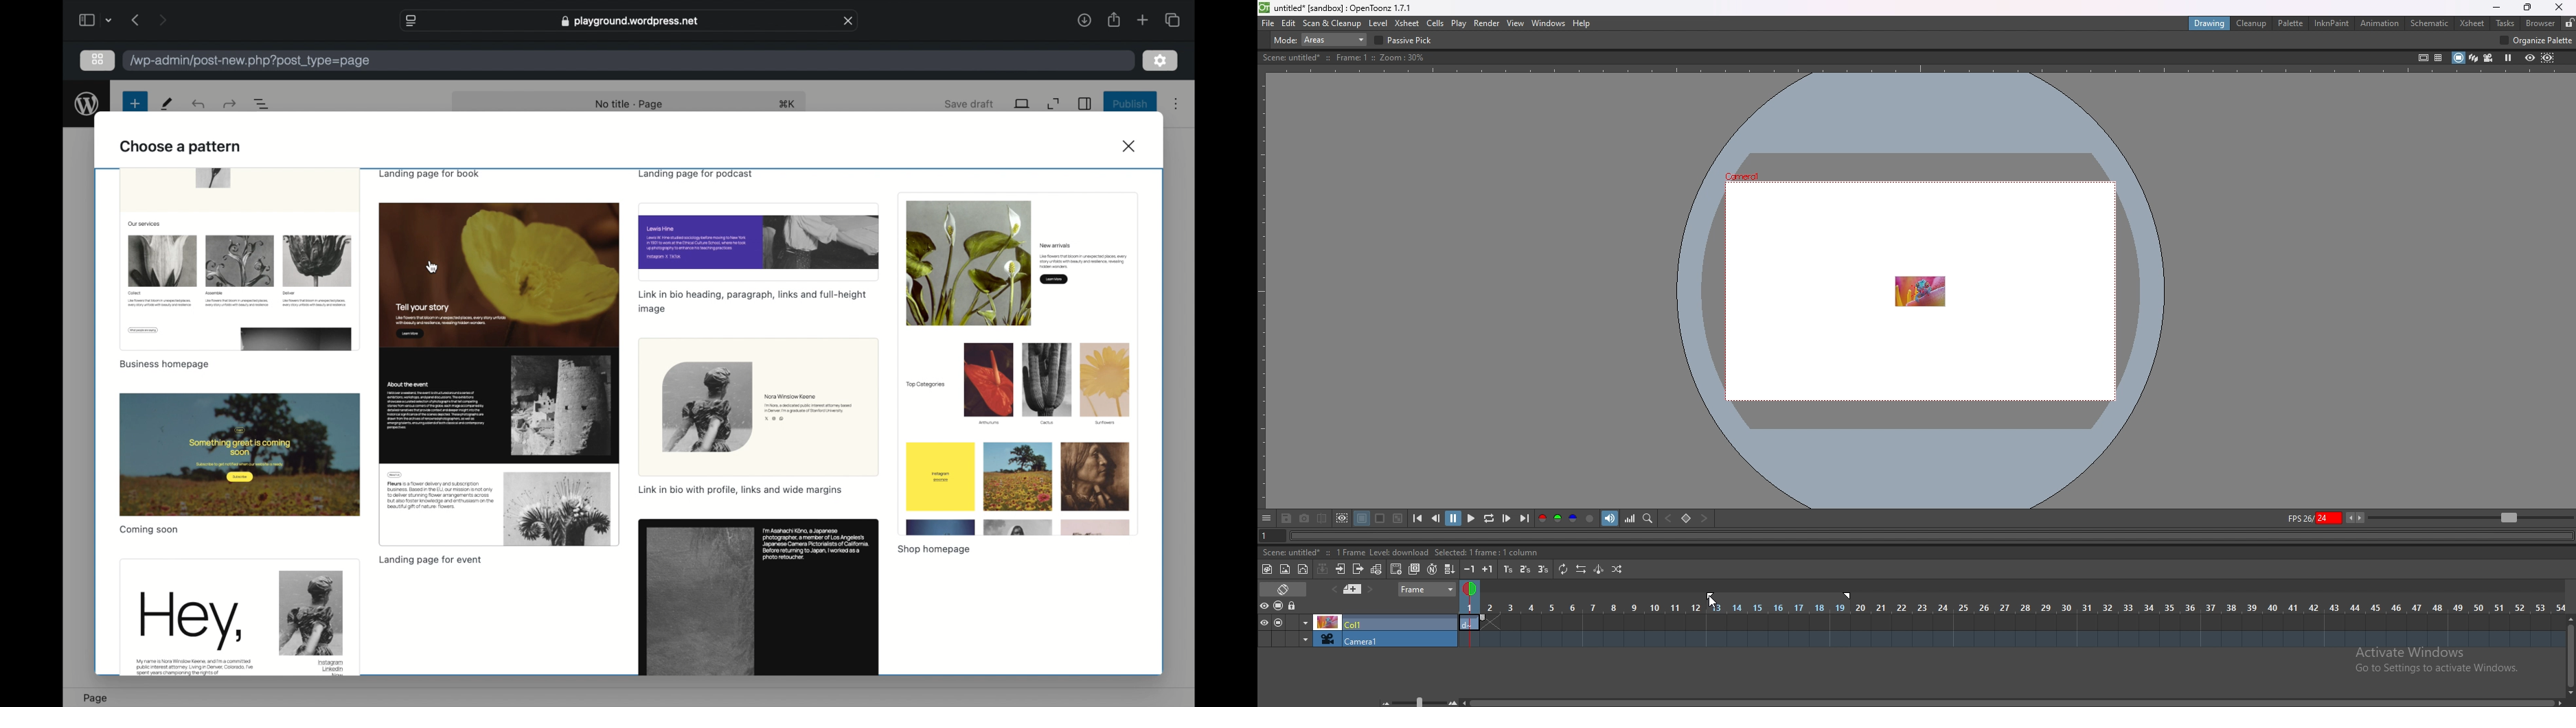  Describe the element at coordinates (2496, 8) in the screenshot. I see `minimize` at that location.